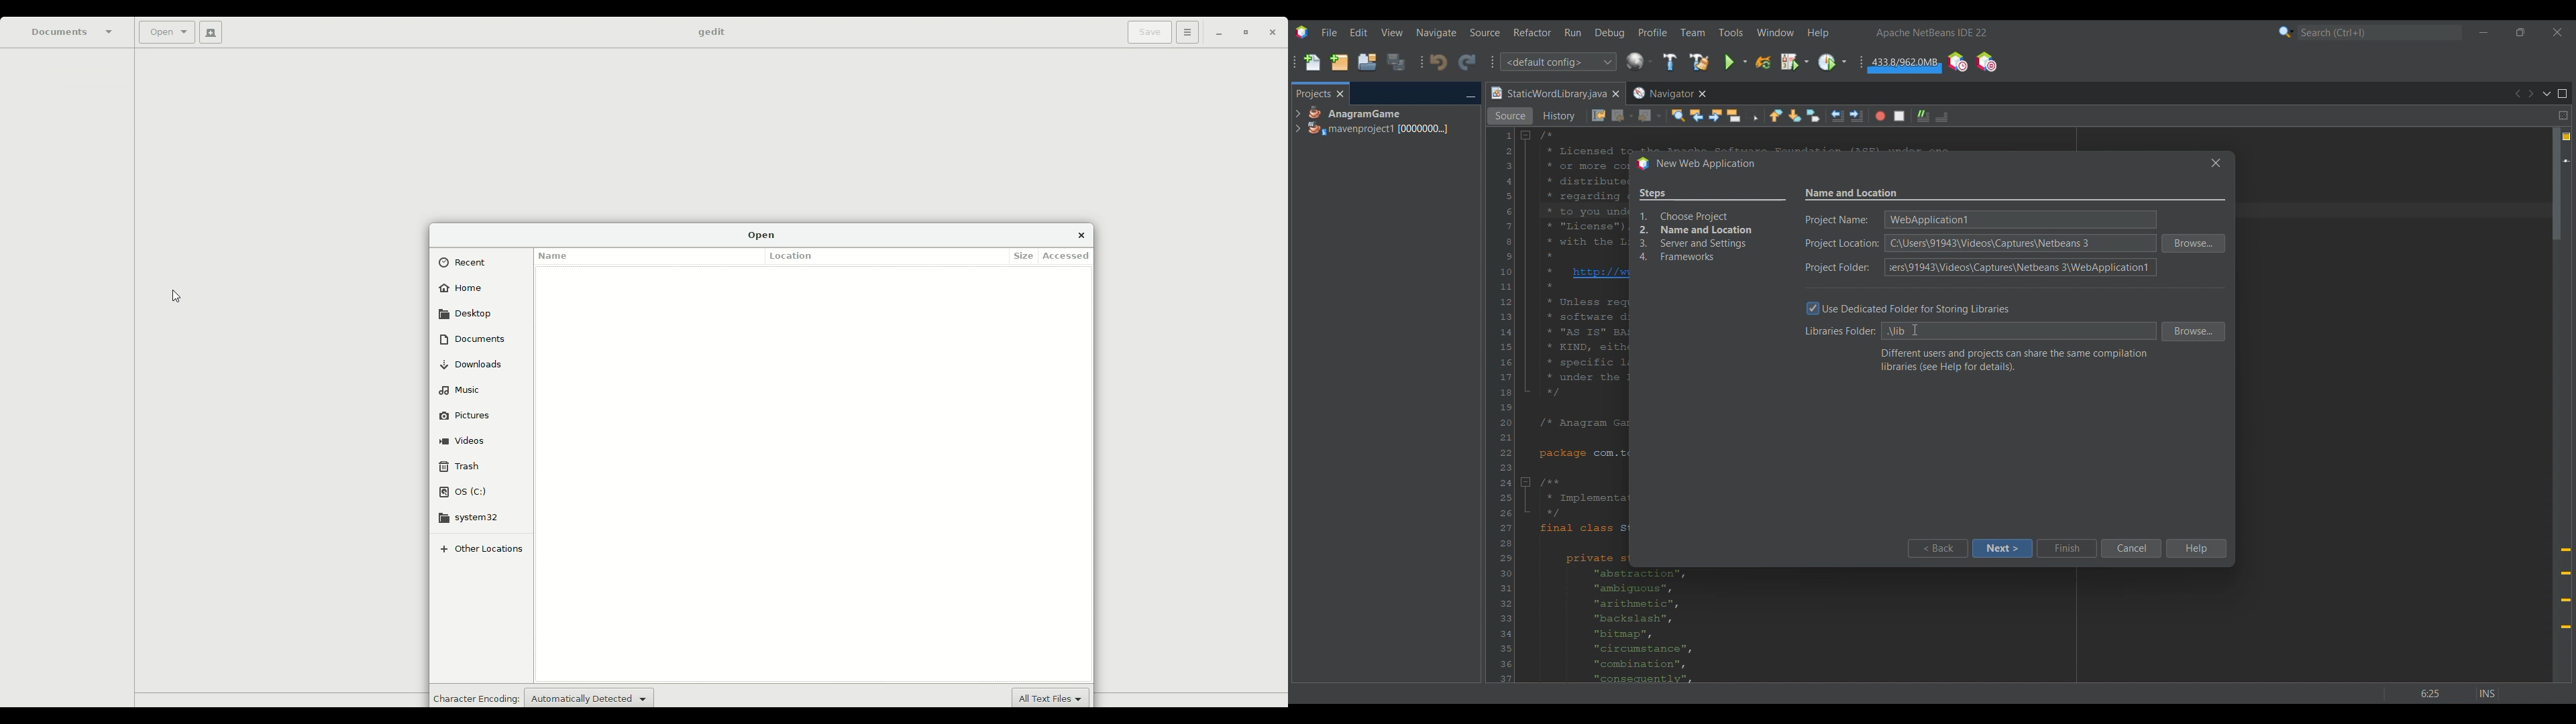  What do you see at coordinates (1832, 62) in the screenshot?
I see `Profile main project options` at bounding box center [1832, 62].